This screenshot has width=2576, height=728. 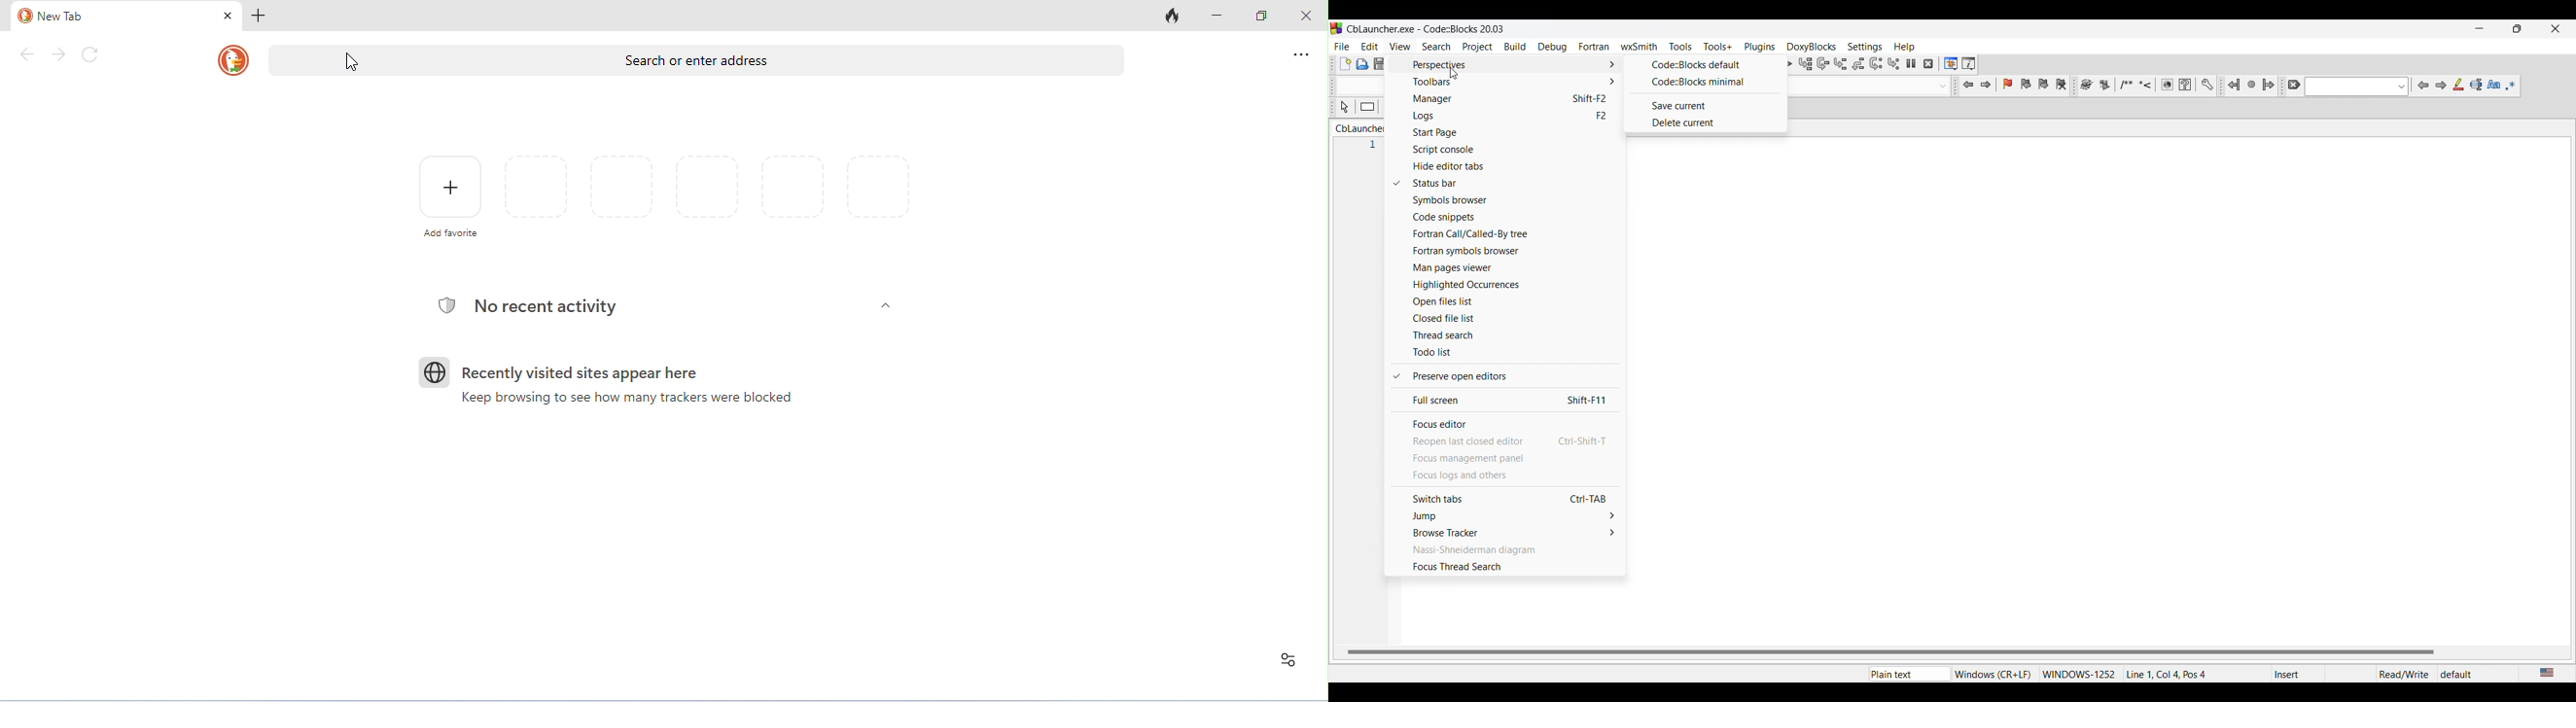 I want to click on View menu, so click(x=1401, y=46).